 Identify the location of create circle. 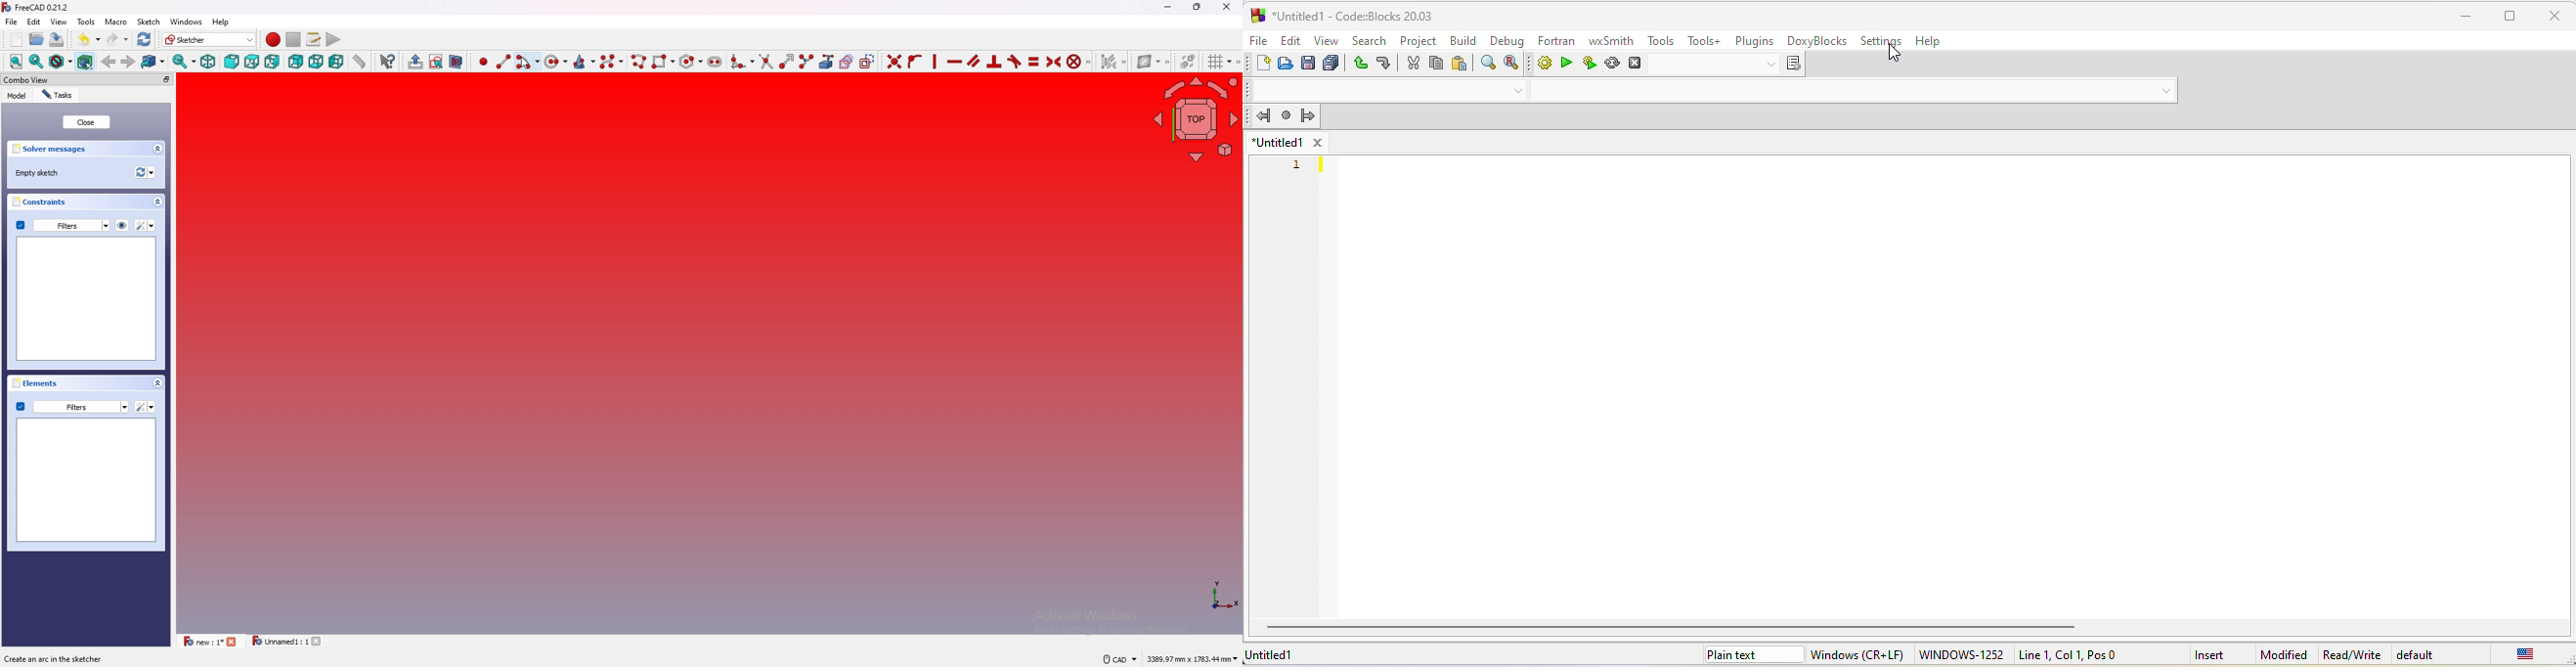
(555, 62).